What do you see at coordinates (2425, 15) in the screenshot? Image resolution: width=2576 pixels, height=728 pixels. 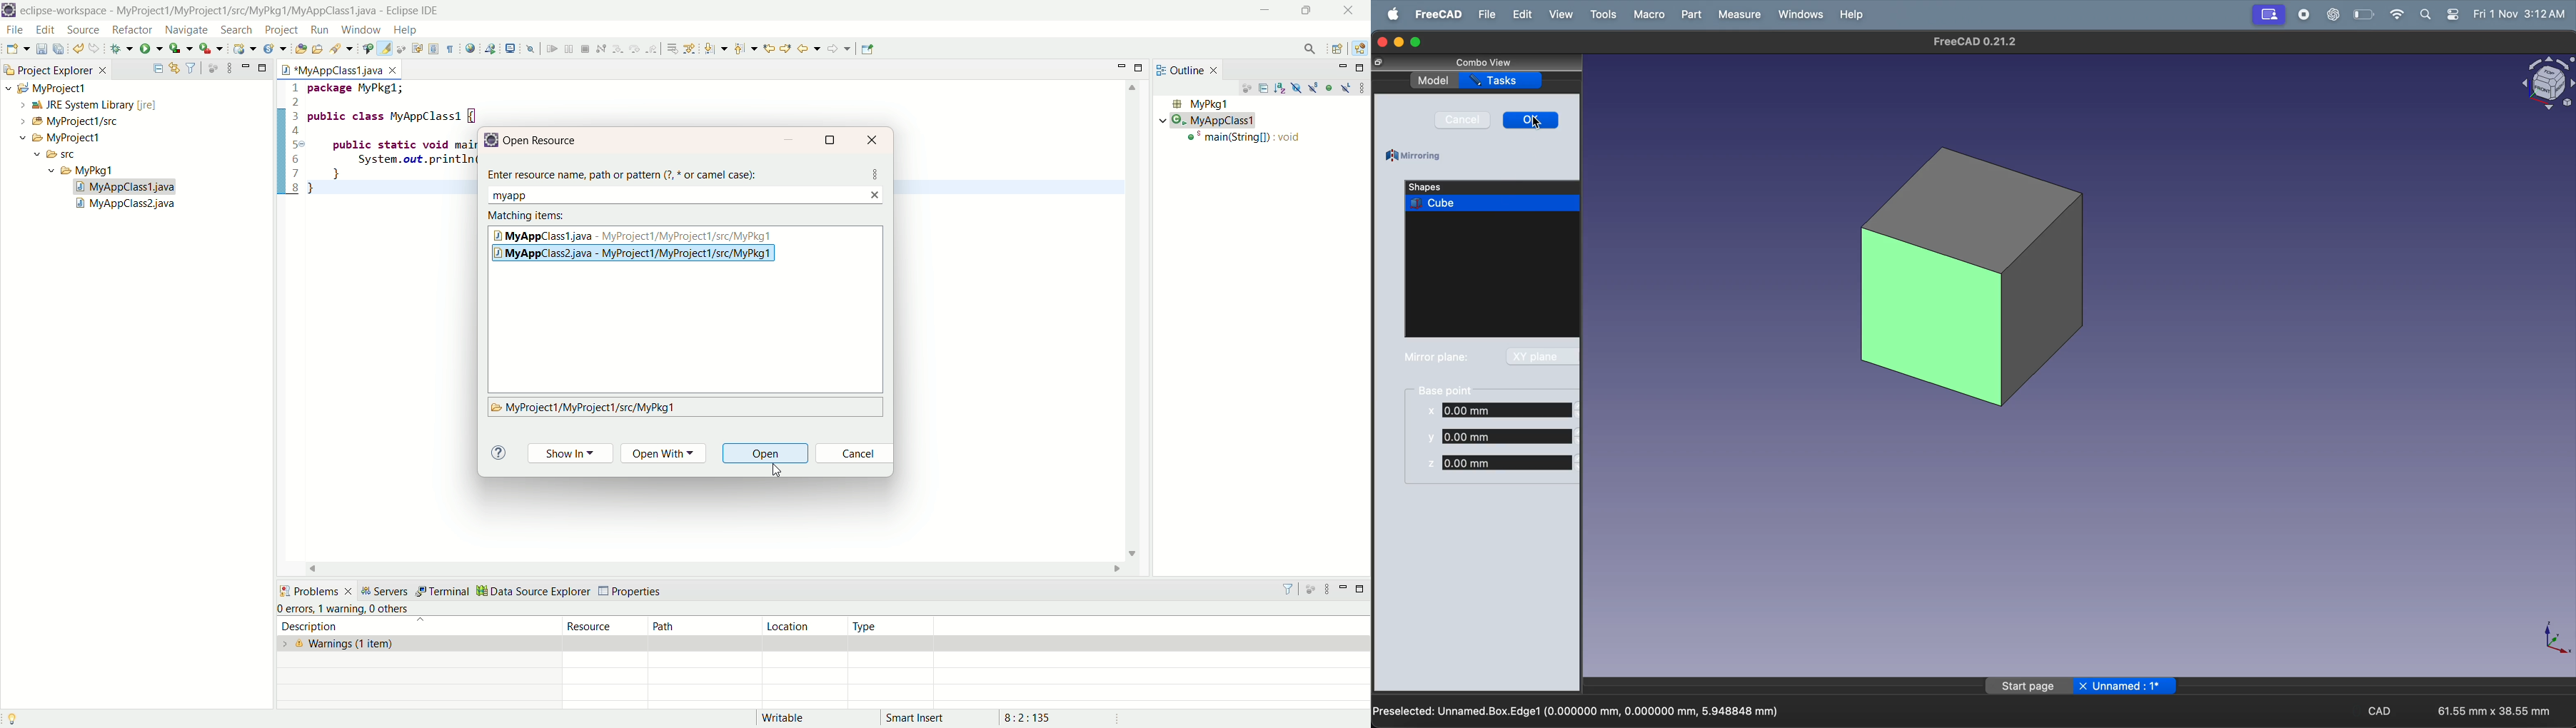 I see `search` at bounding box center [2425, 15].